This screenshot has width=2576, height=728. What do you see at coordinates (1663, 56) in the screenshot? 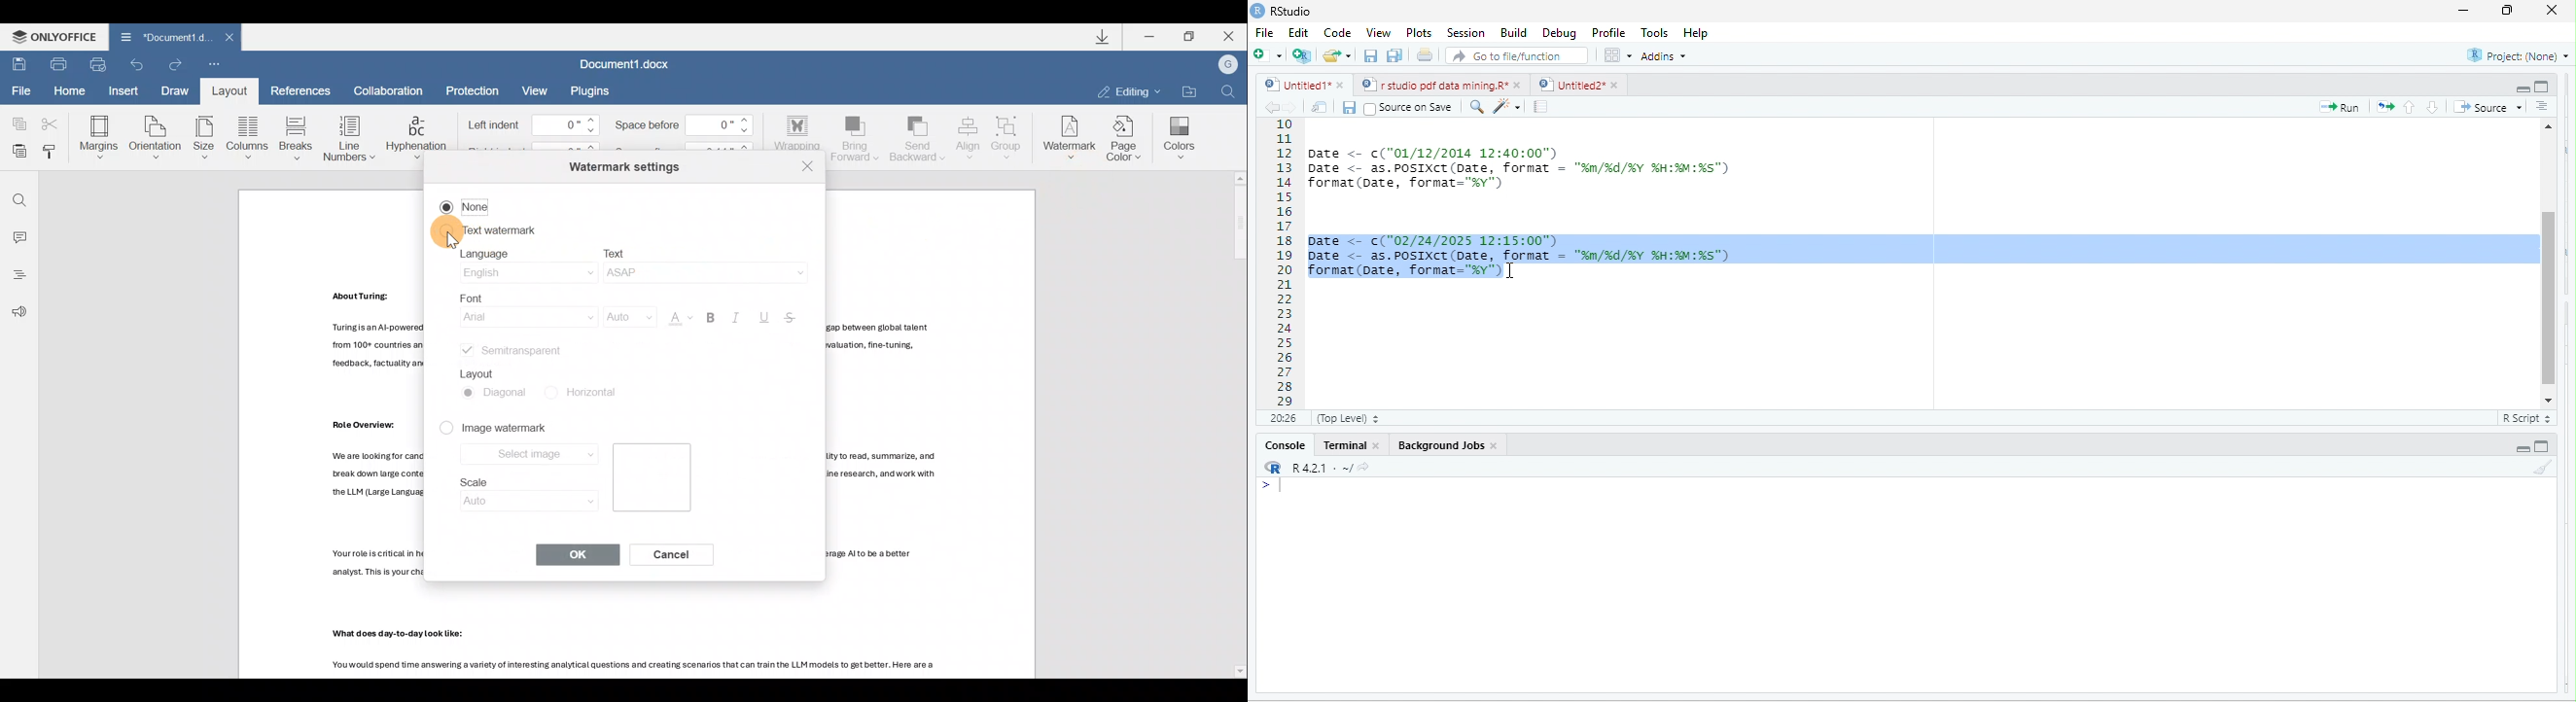
I see `addins` at bounding box center [1663, 56].